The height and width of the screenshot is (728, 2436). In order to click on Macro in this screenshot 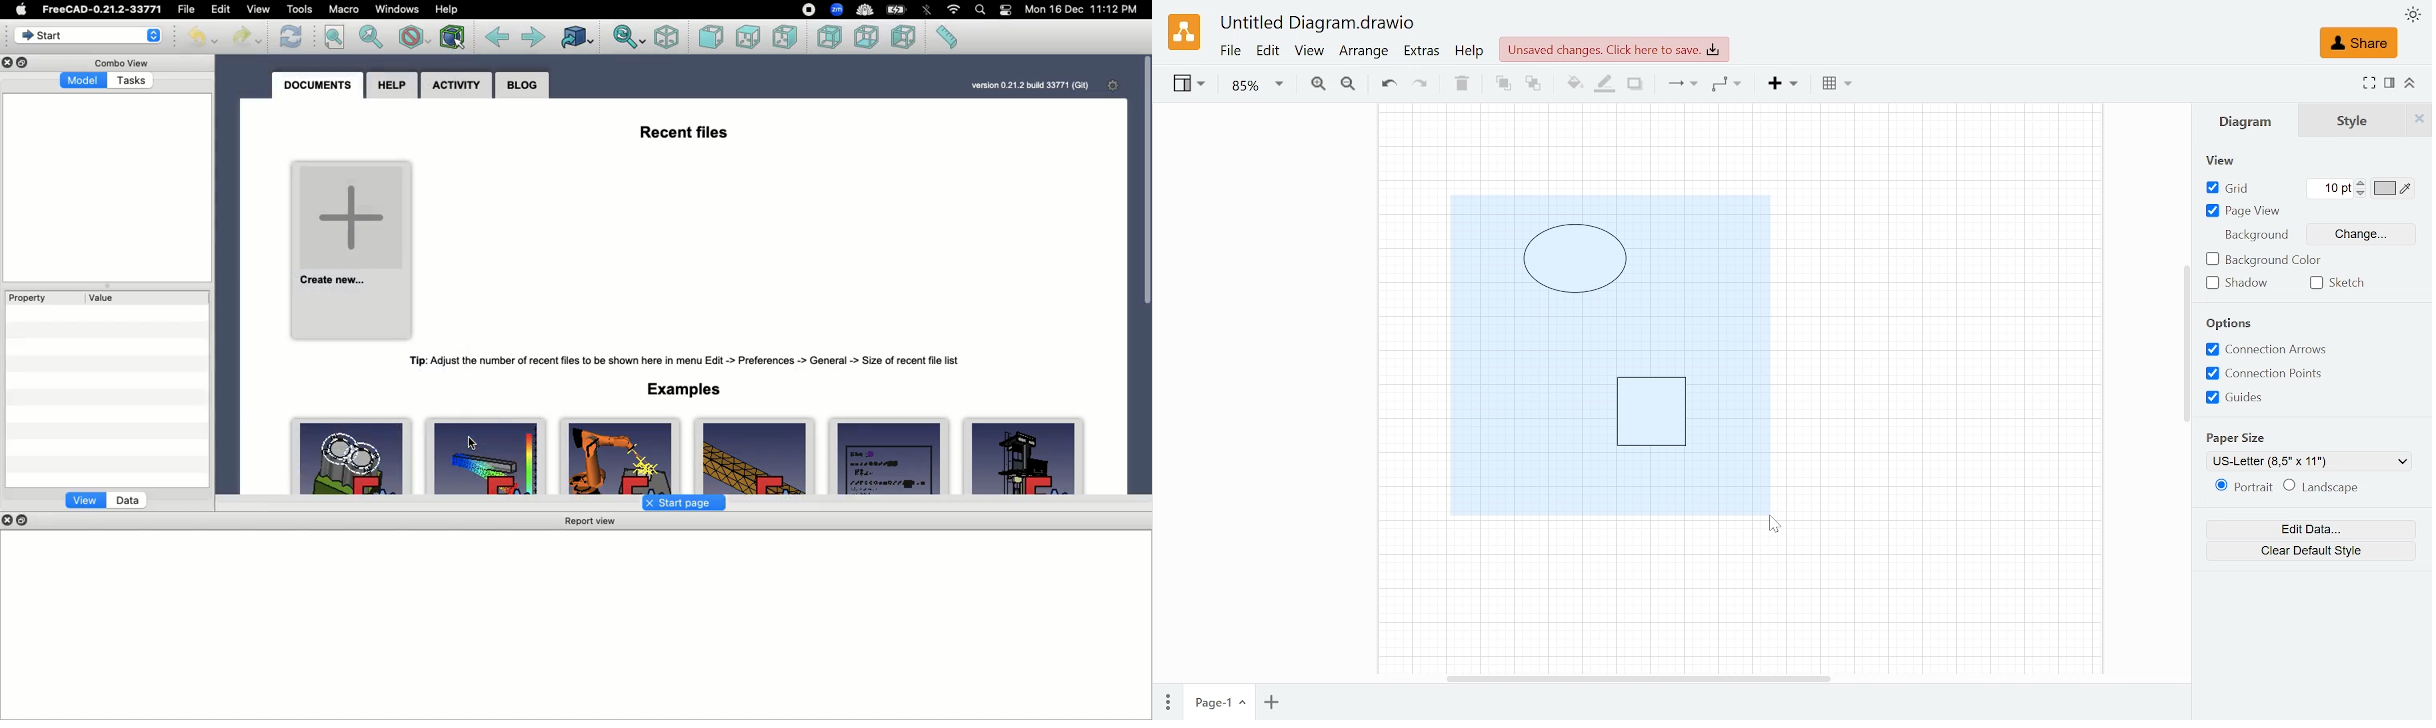, I will do `click(342, 12)`.